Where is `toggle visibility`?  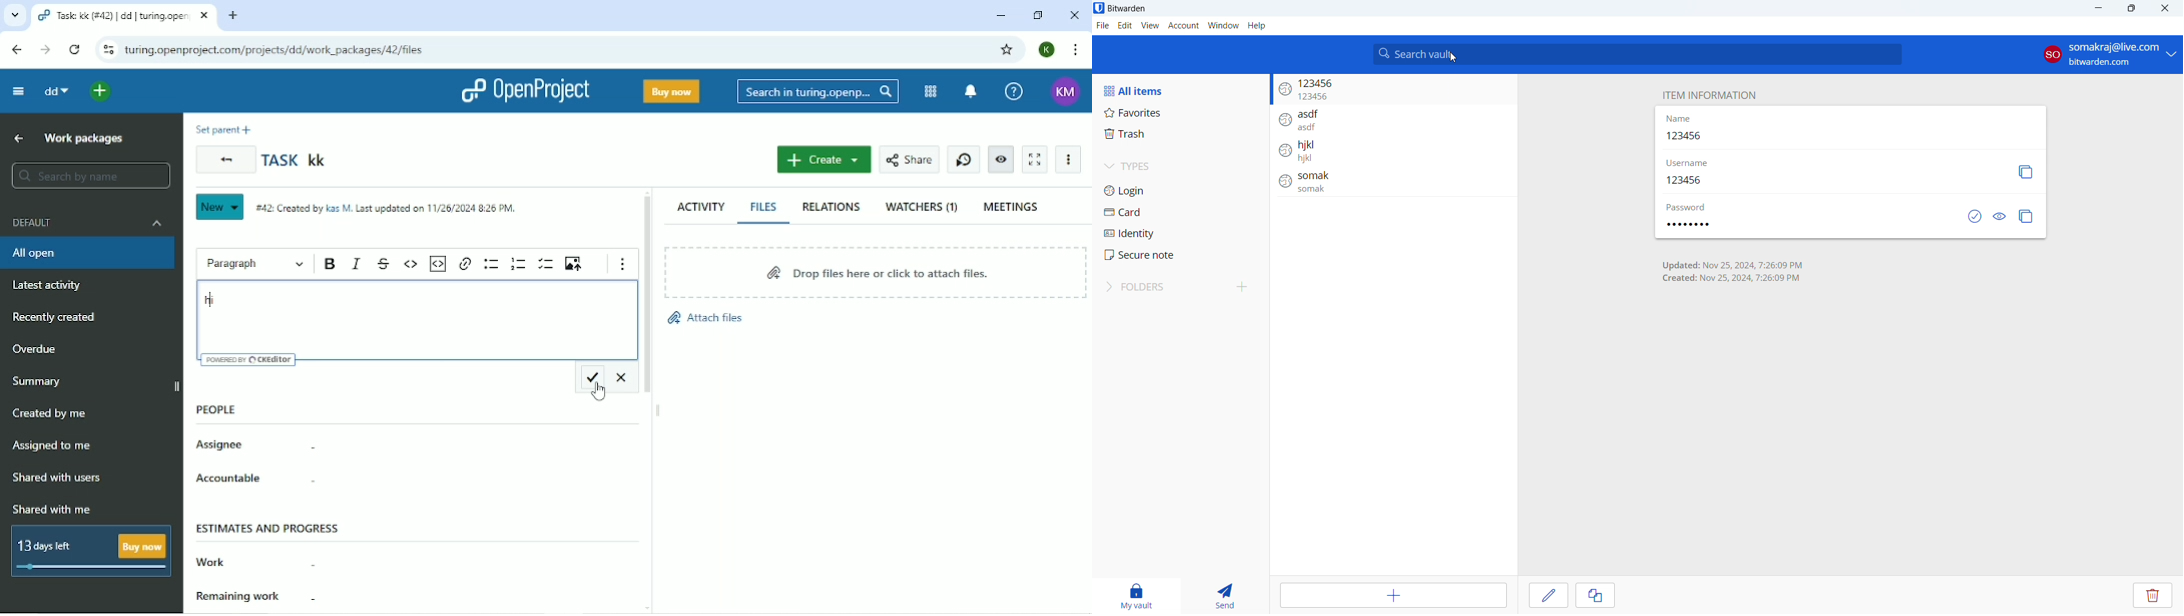
toggle visibility is located at coordinates (2000, 217).